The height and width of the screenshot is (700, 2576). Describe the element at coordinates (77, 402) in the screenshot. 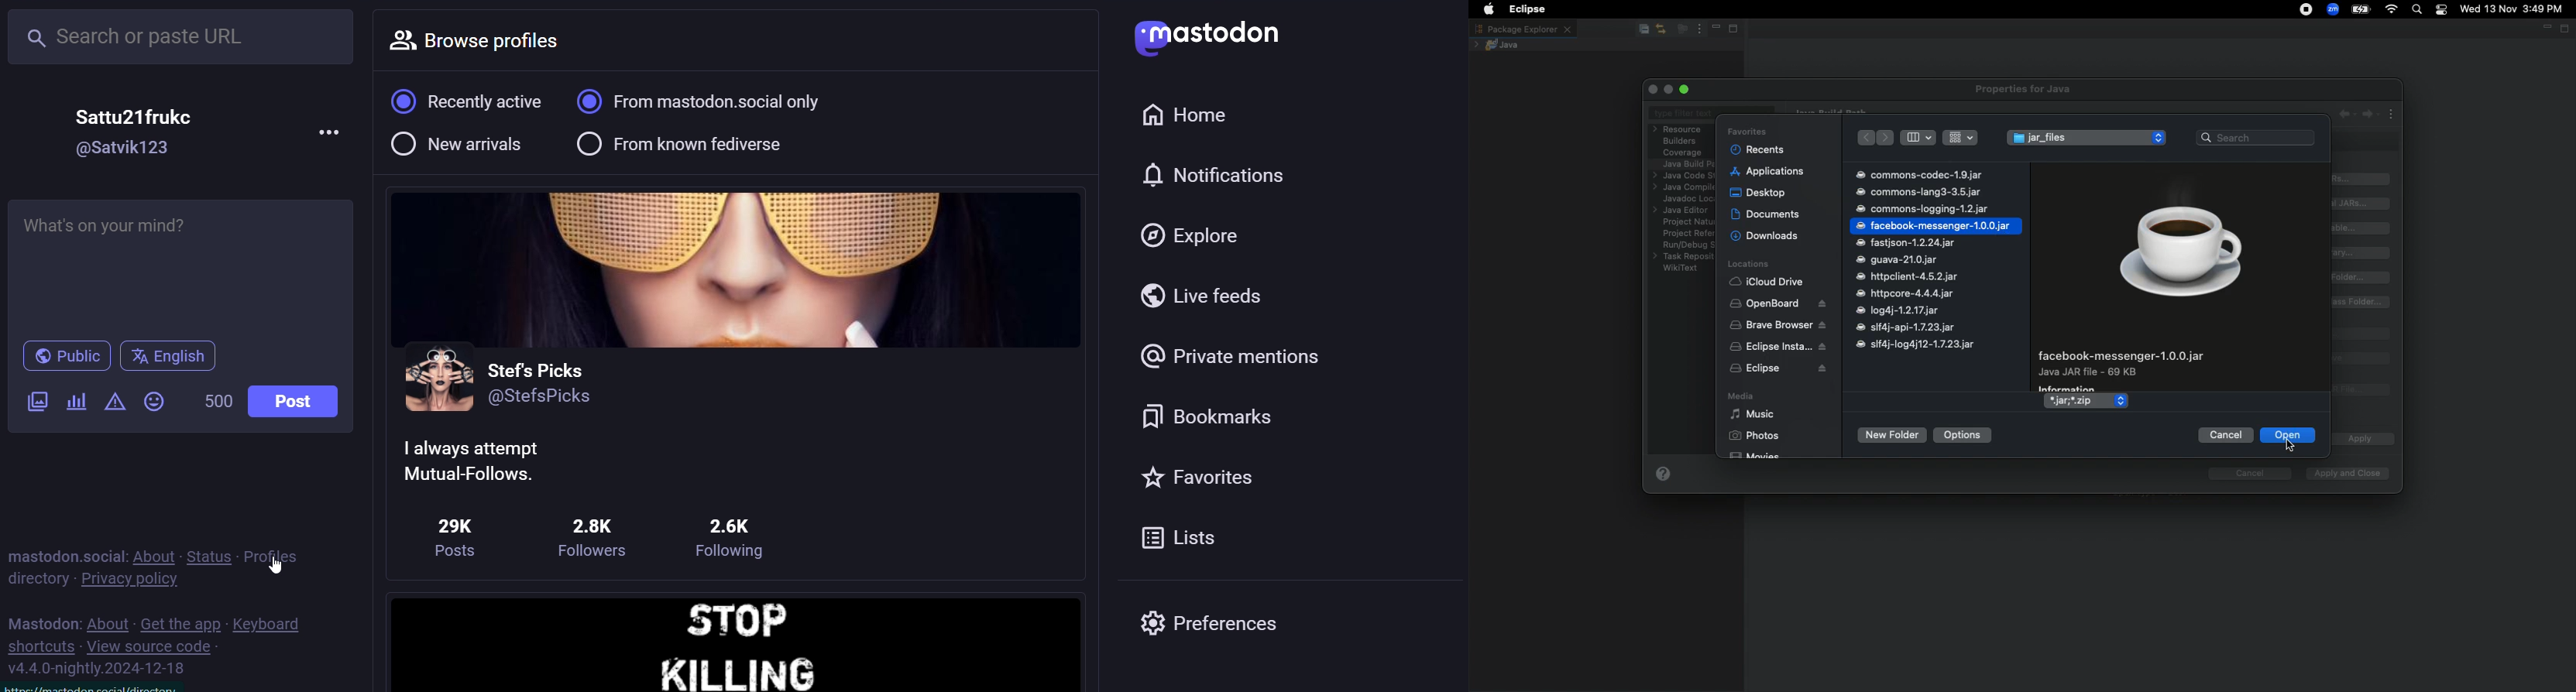

I see `poll` at that location.